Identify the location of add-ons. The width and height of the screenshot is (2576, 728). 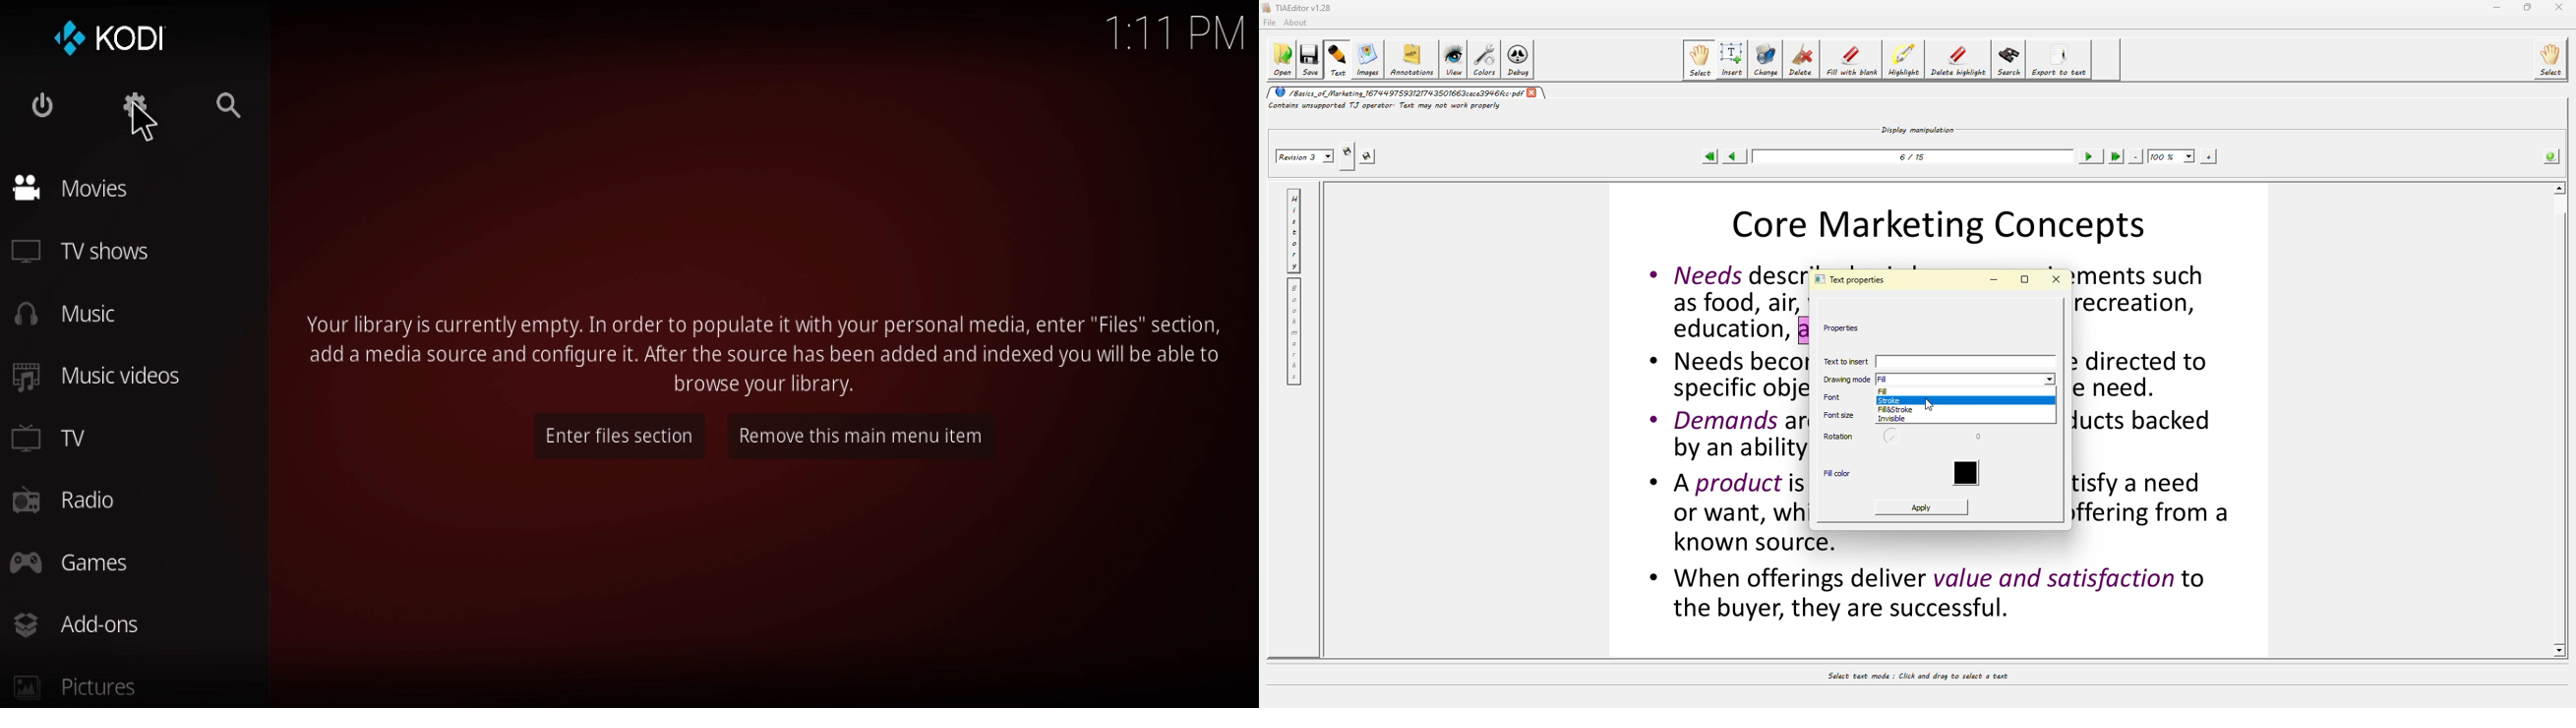
(82, 621).